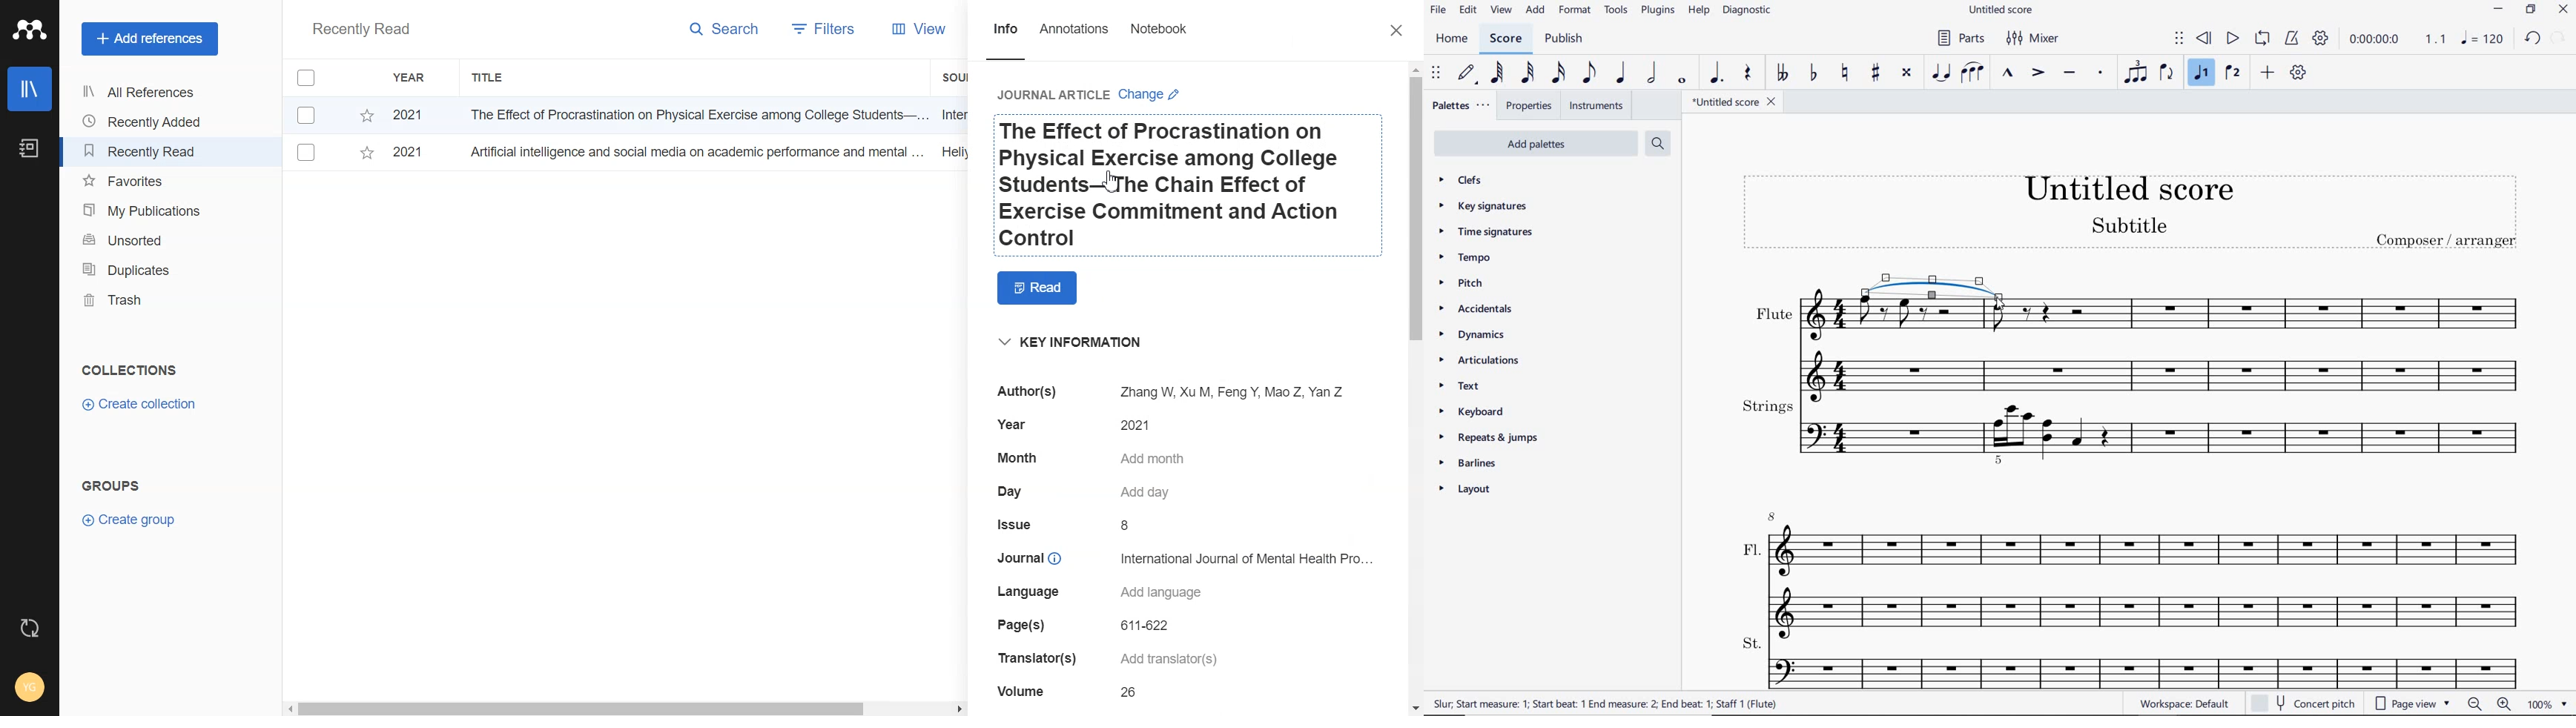 The width and height of the screenshot is (2576, 728). I want to click on Checkbox, so click(308, 78).